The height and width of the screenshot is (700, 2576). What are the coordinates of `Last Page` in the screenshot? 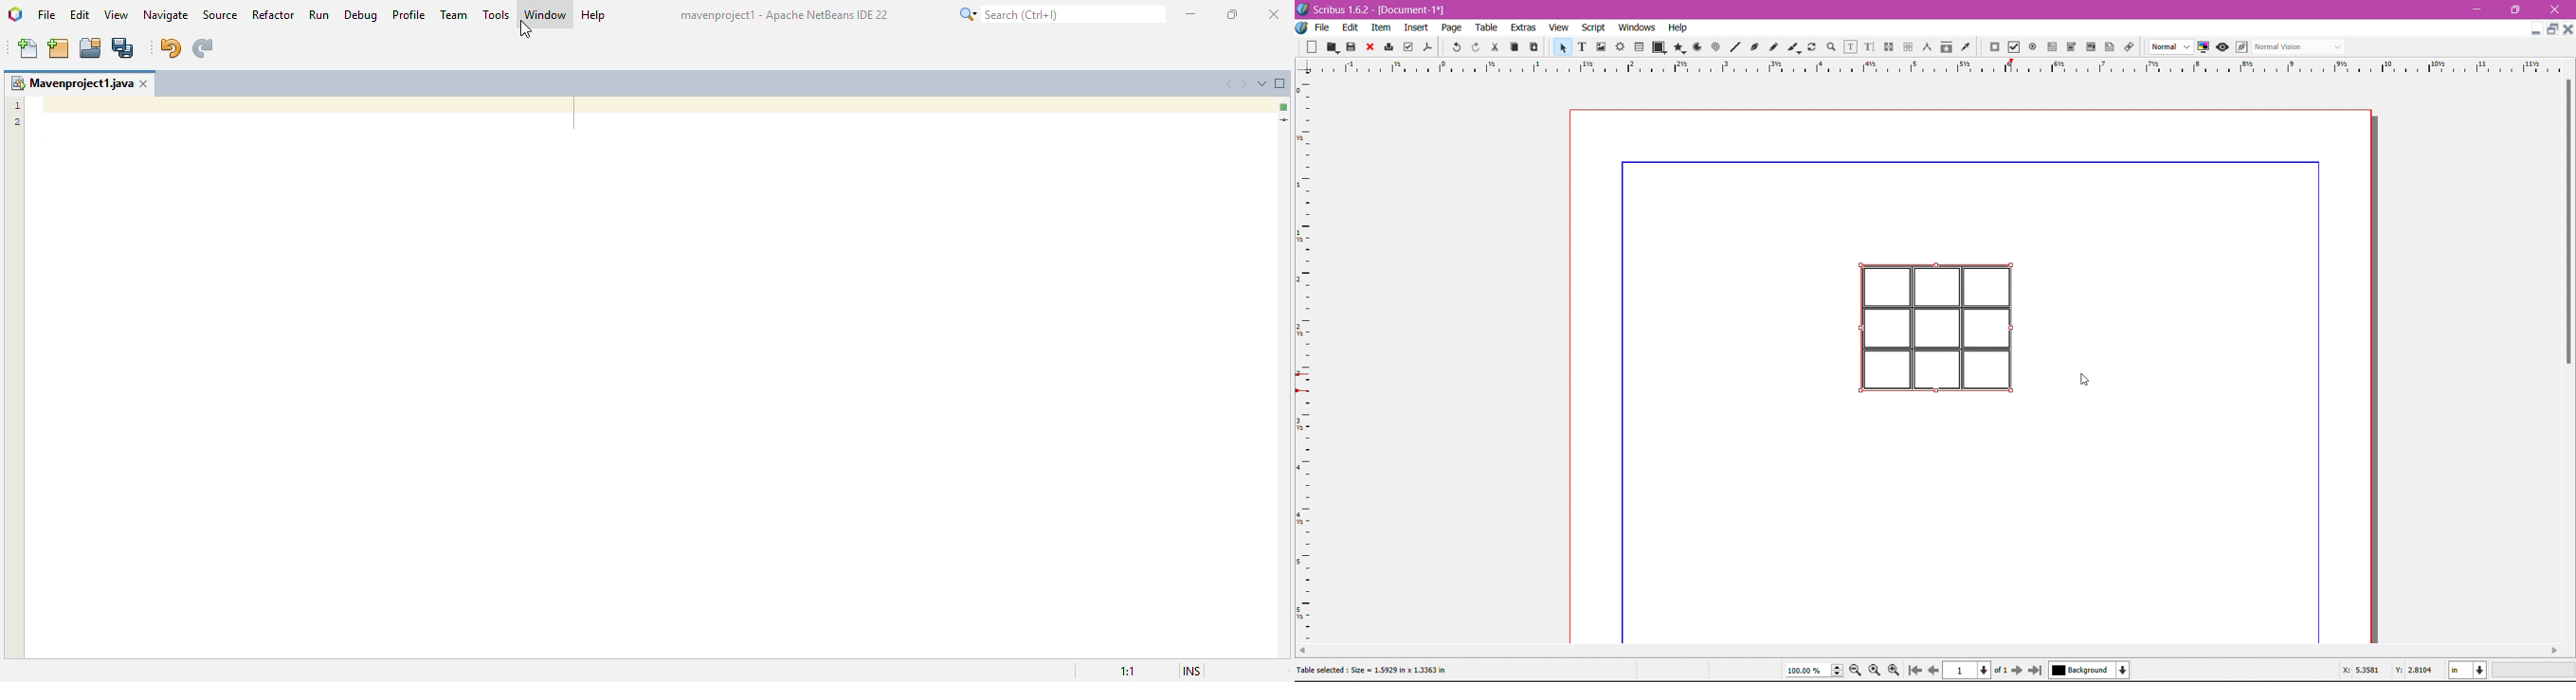 It's located at (2038, 671).